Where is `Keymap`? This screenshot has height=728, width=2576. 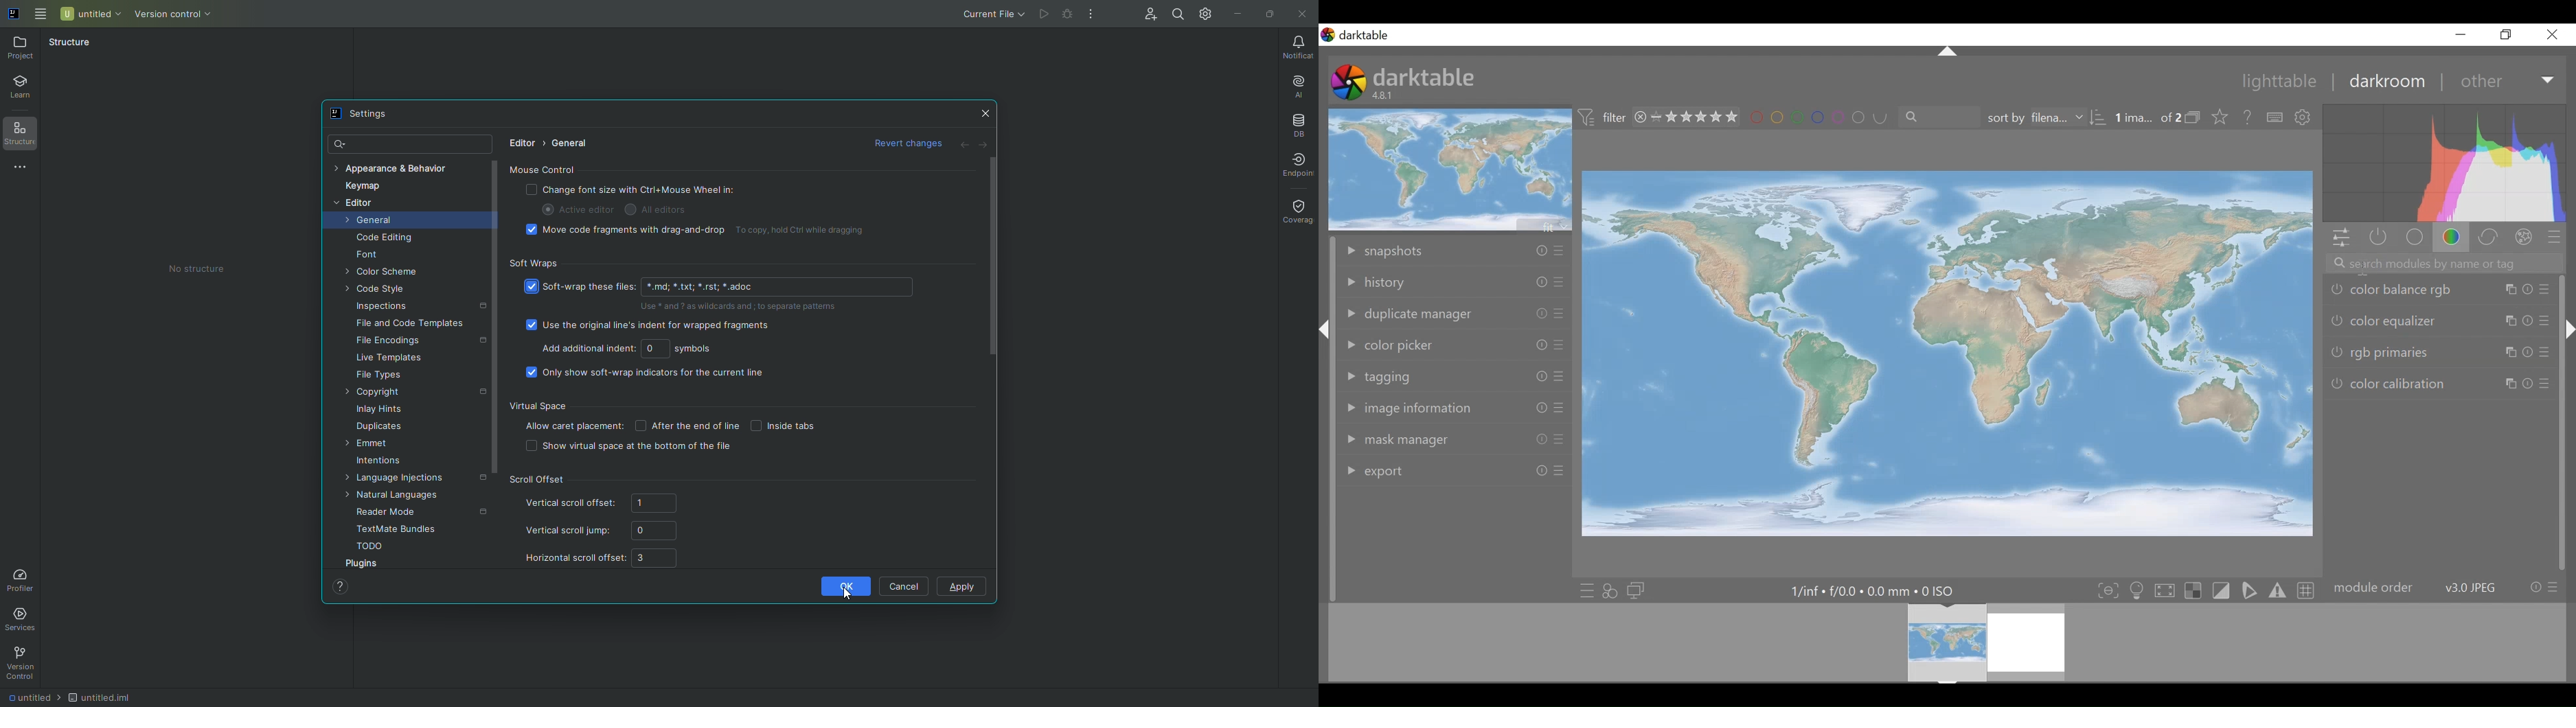
Keymap is located at coordinates (362, 189).